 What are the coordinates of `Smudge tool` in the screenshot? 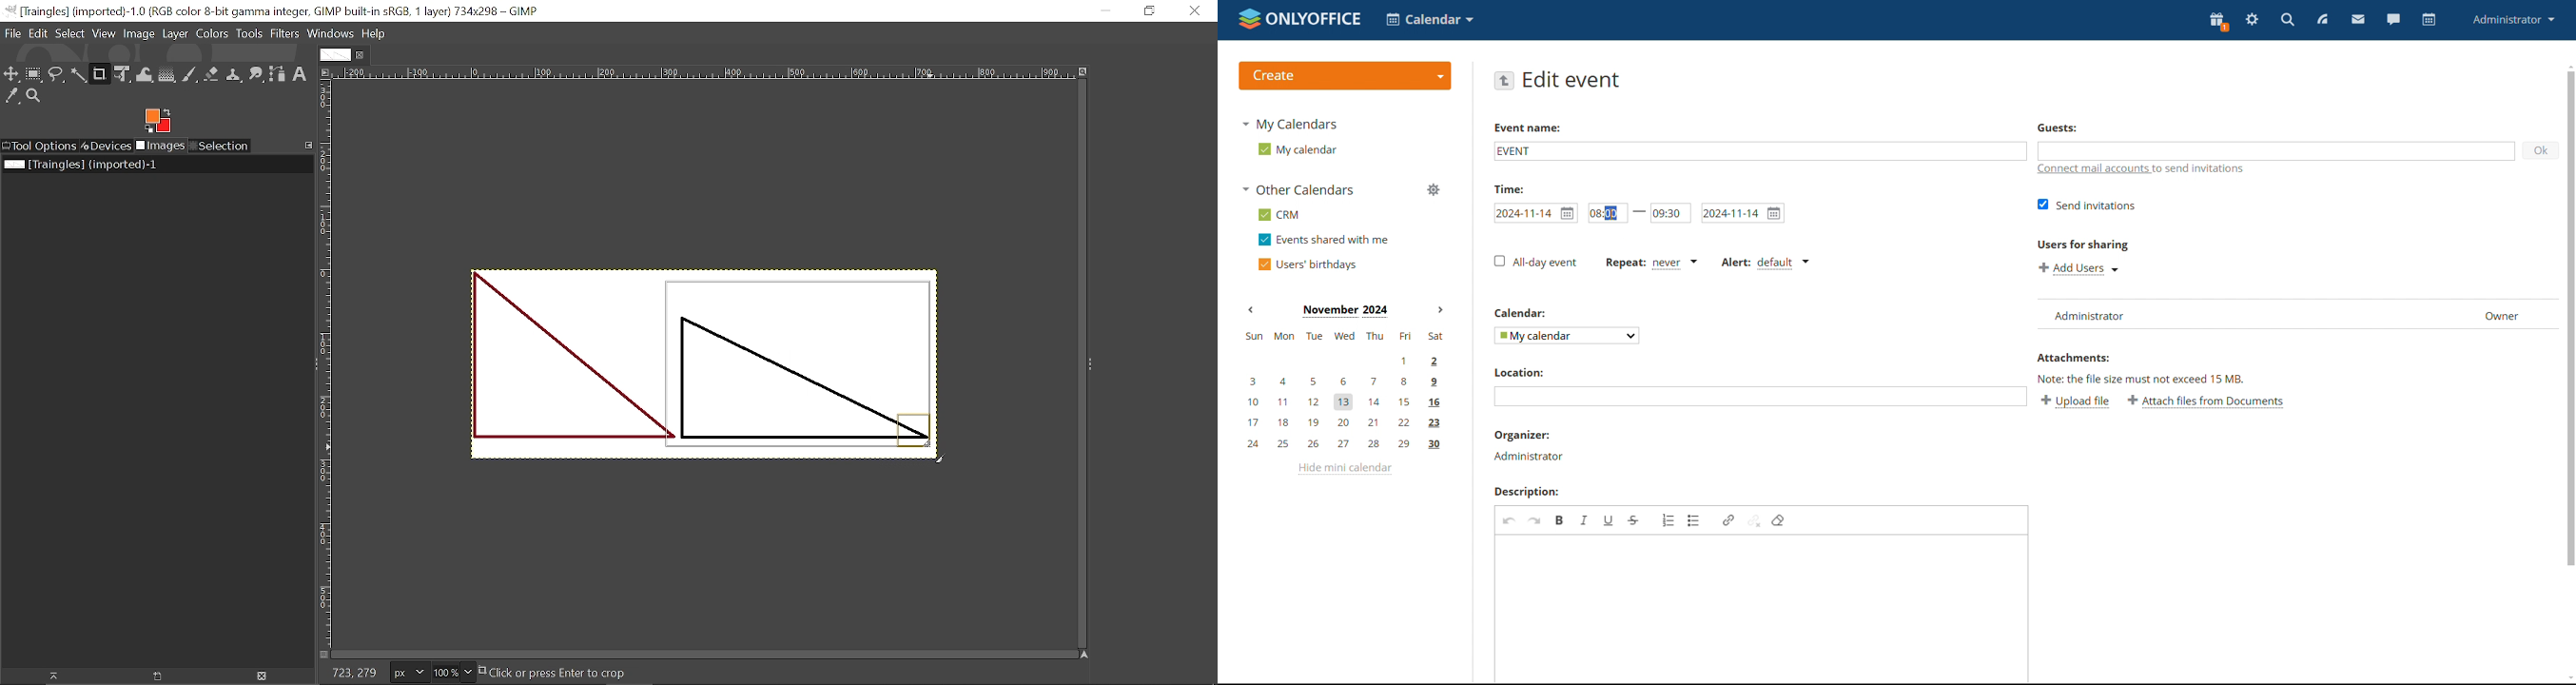 It's located at (255, 75).